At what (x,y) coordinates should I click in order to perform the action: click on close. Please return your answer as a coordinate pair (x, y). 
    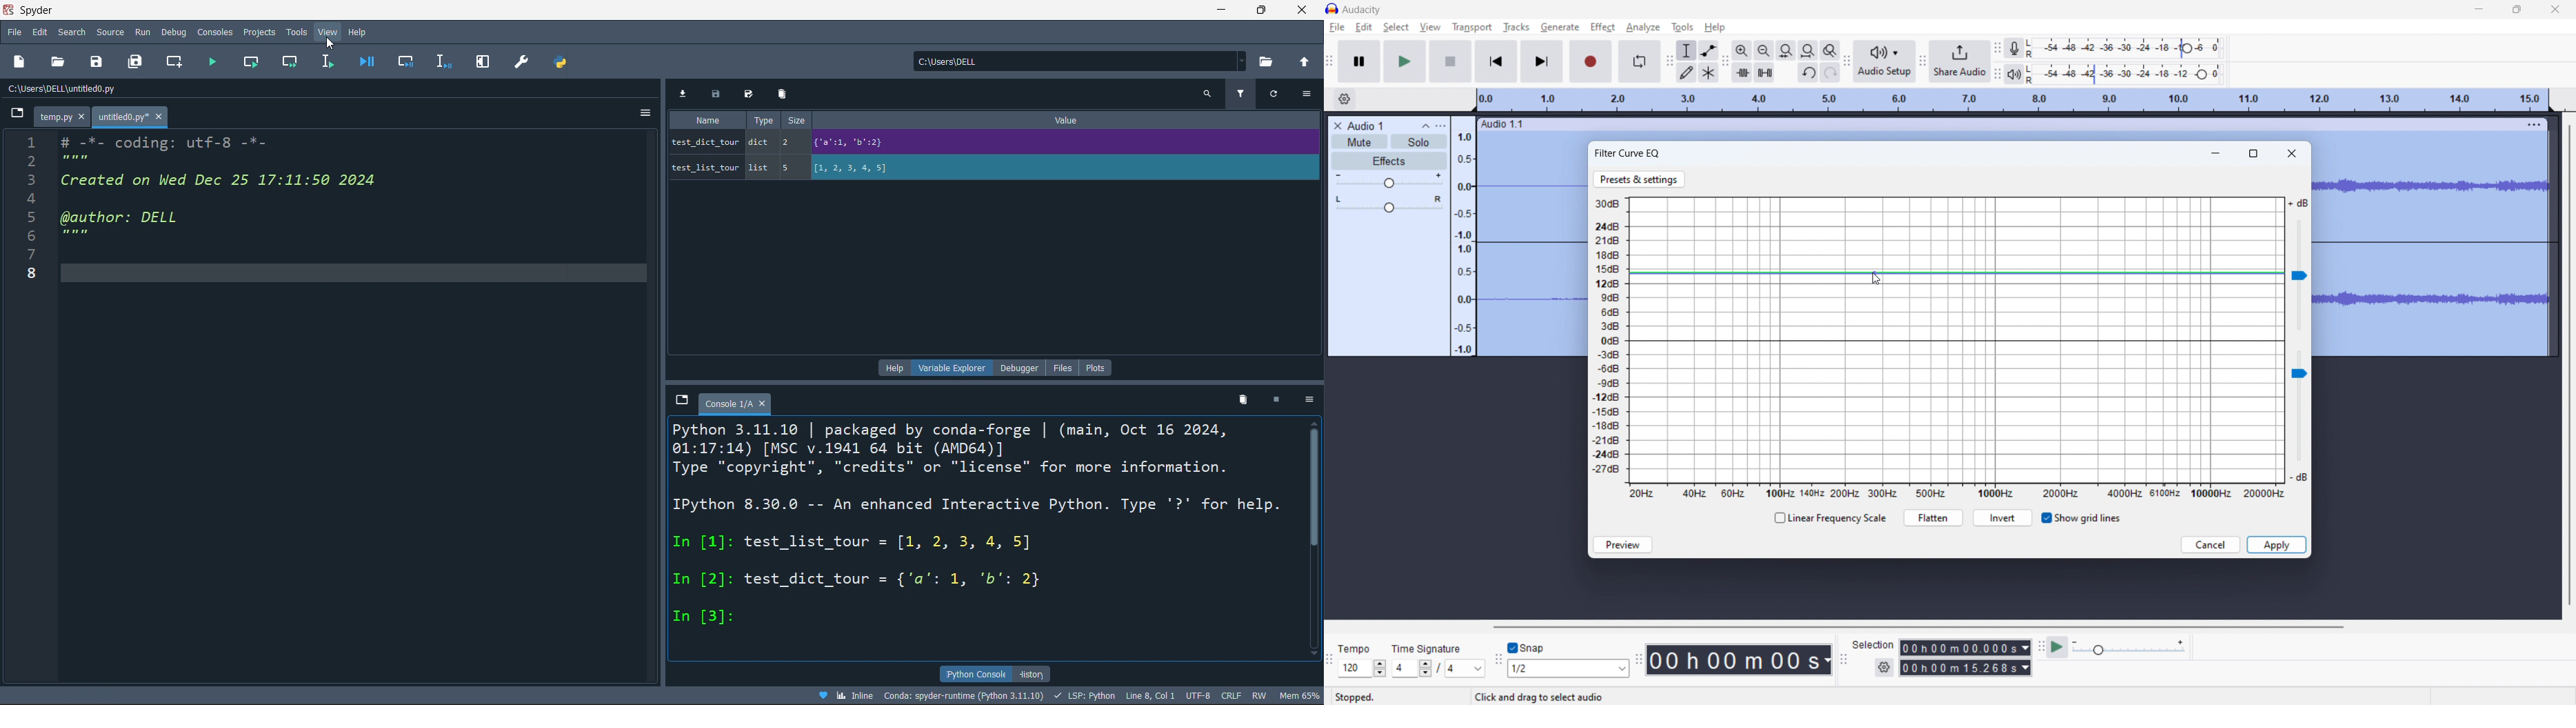
    Looking at the image, I should click on (1299, 10).